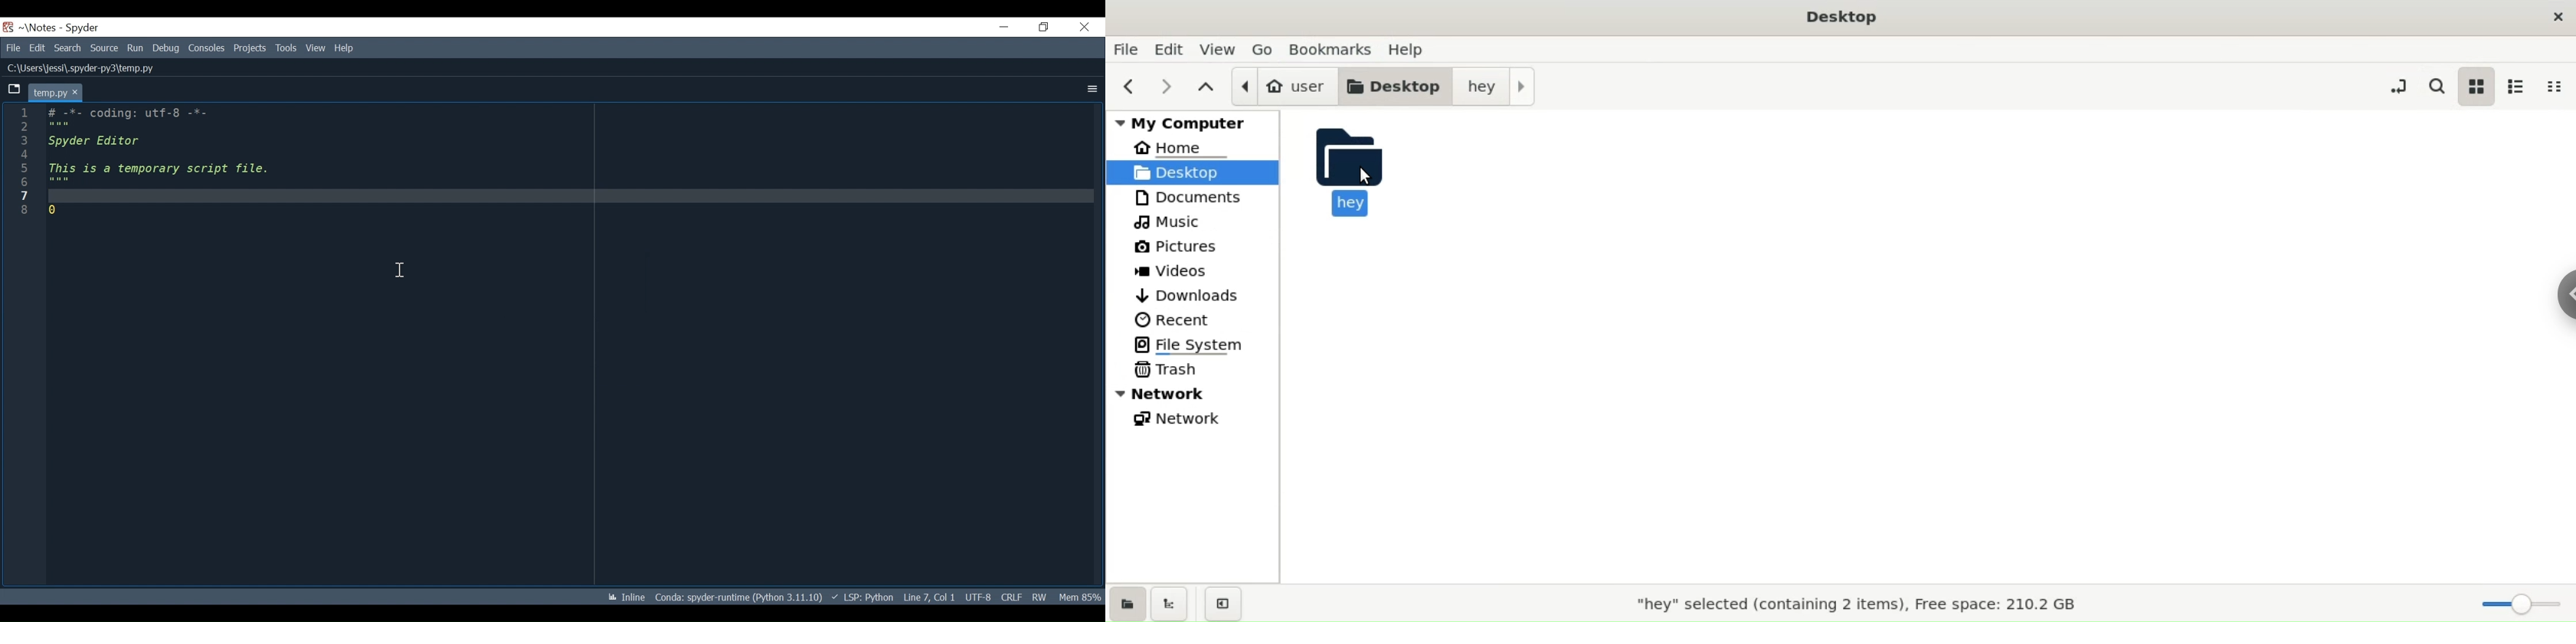  Describe the element at coordinates (1221, 604) in the screenshot. I see `close sidebars` at that location.